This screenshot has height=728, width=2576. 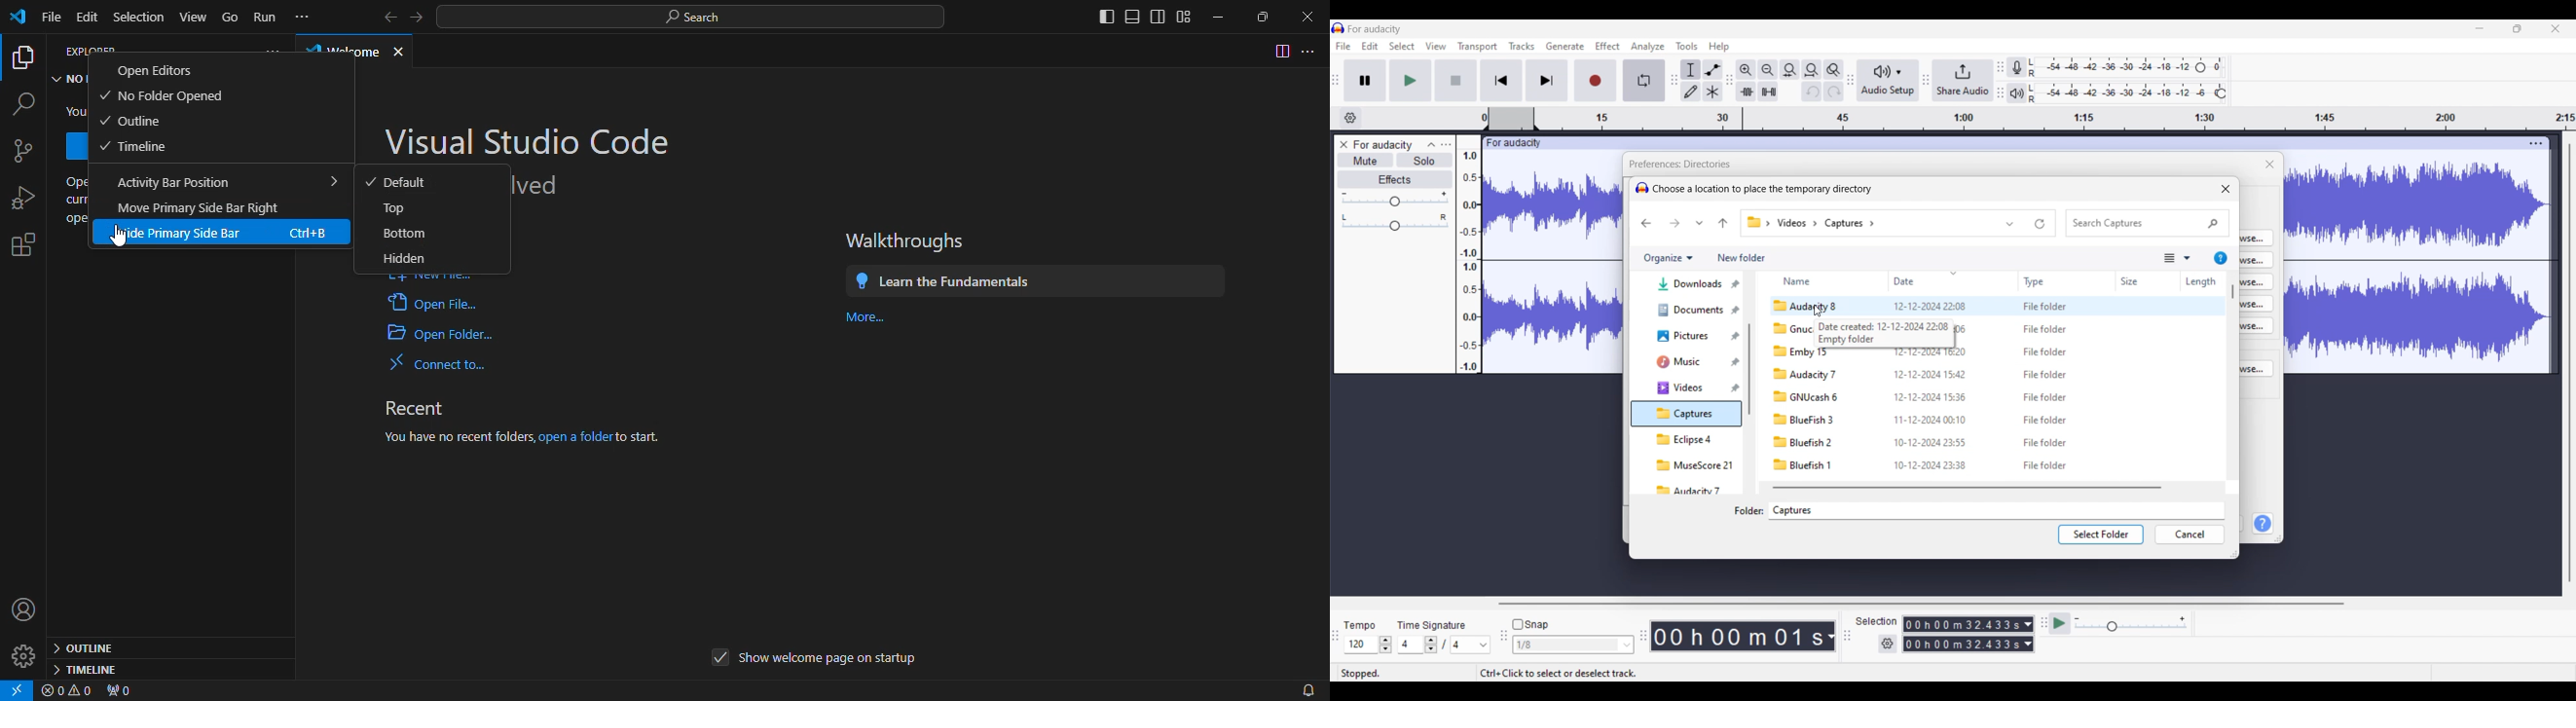 I want to click on Playback level, so click(x=2121, y=93).